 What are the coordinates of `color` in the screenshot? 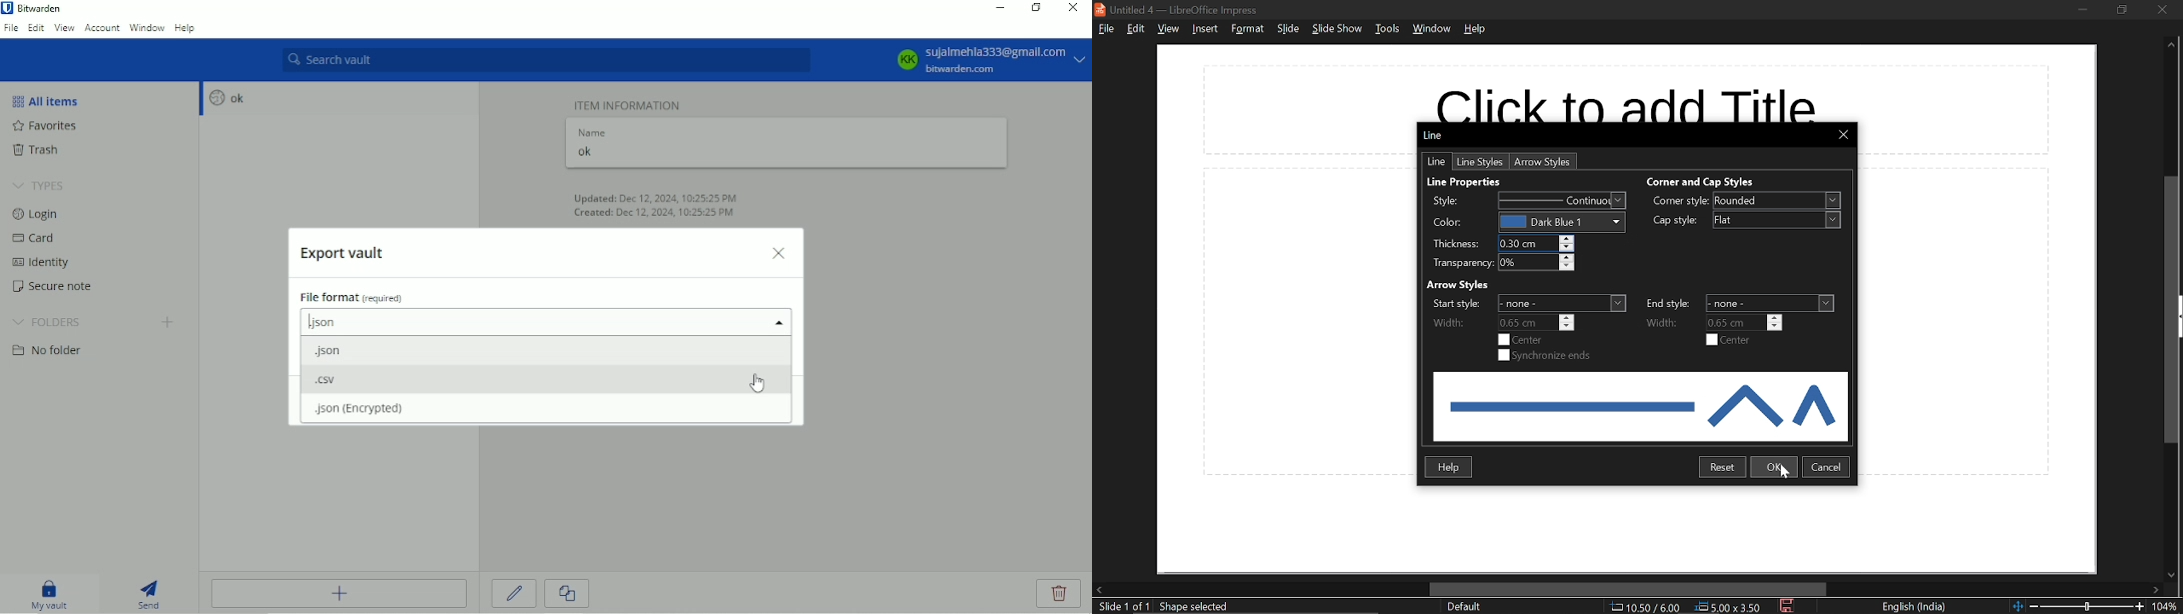 It's located at (1561, 222).